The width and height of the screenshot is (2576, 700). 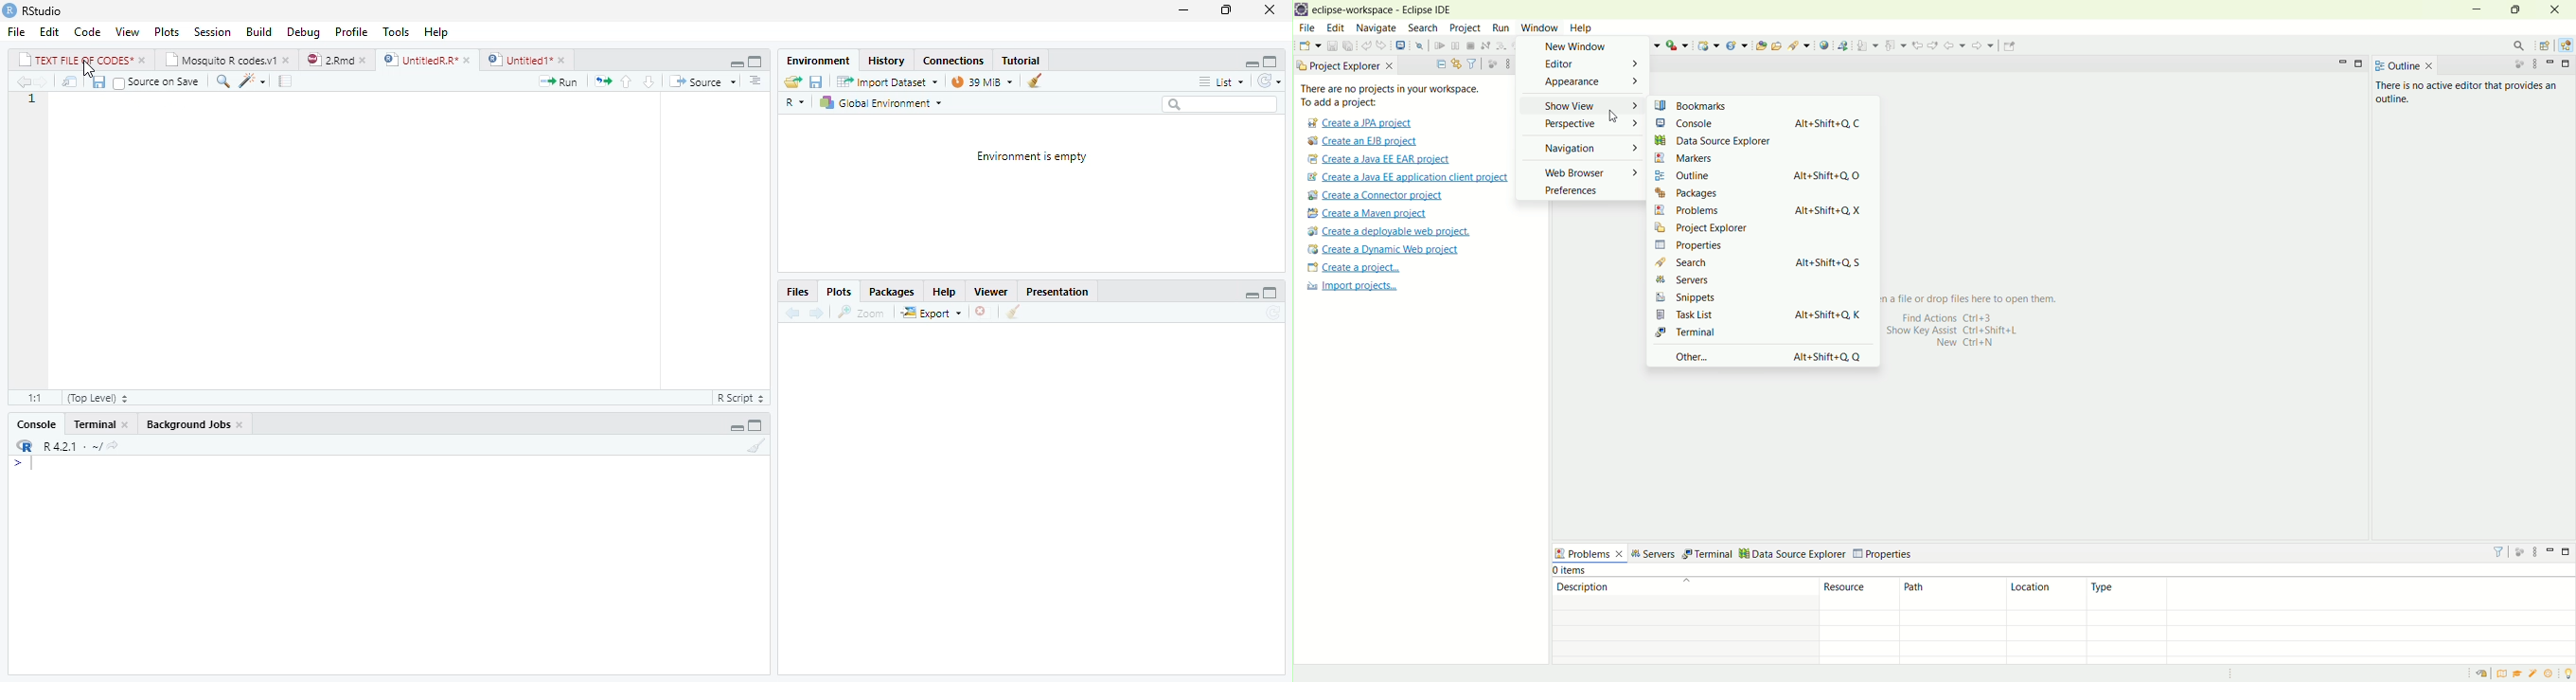 What do you see at coordinates (1270, 291) in the screenshot?
I see `Maximize` at bounding box center [1270, 291].